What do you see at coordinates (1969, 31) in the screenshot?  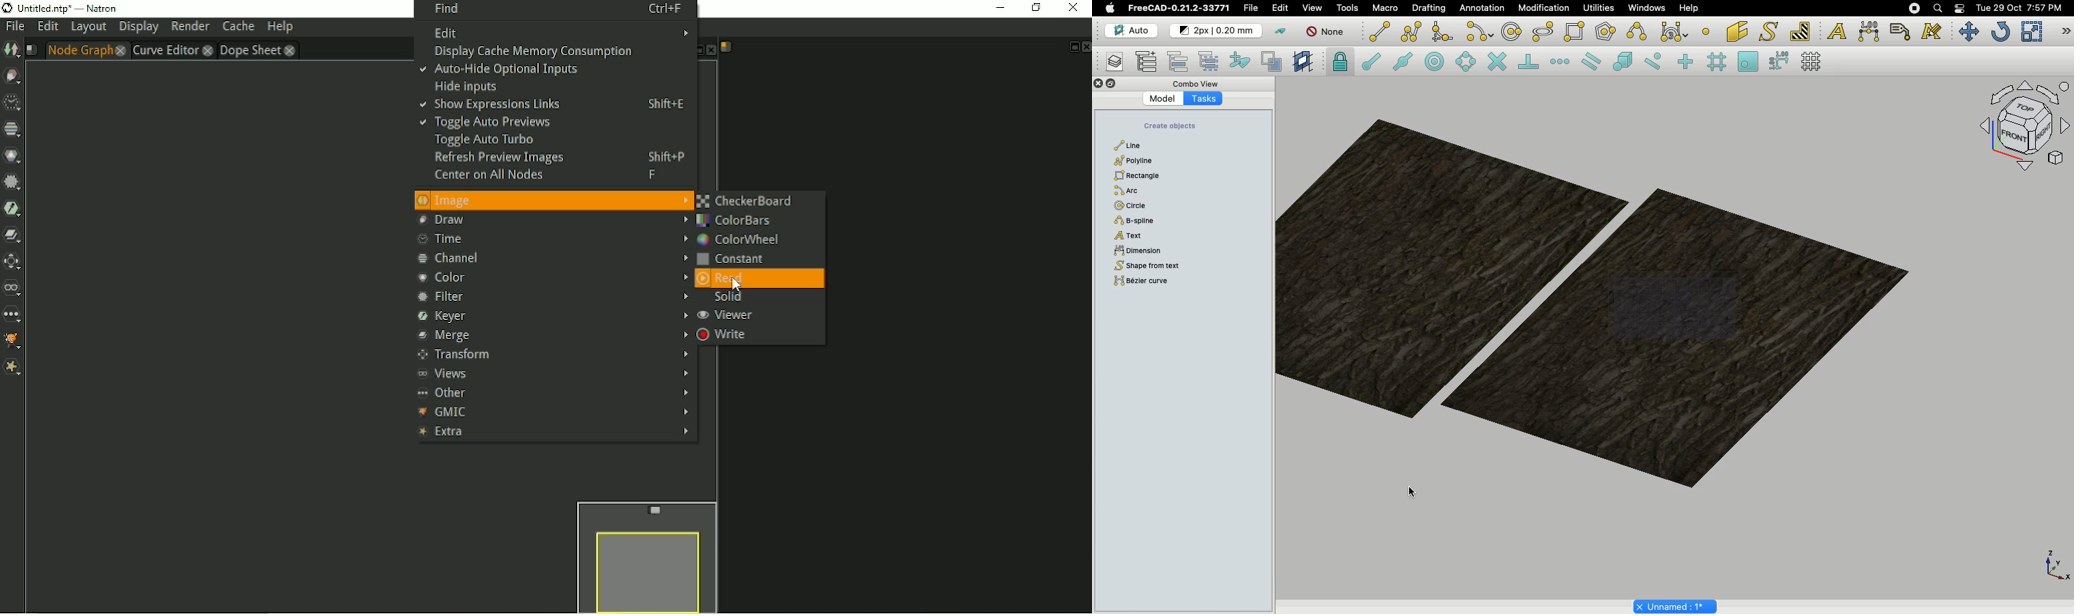 I see `Move` at bounding box center [1969, 31].